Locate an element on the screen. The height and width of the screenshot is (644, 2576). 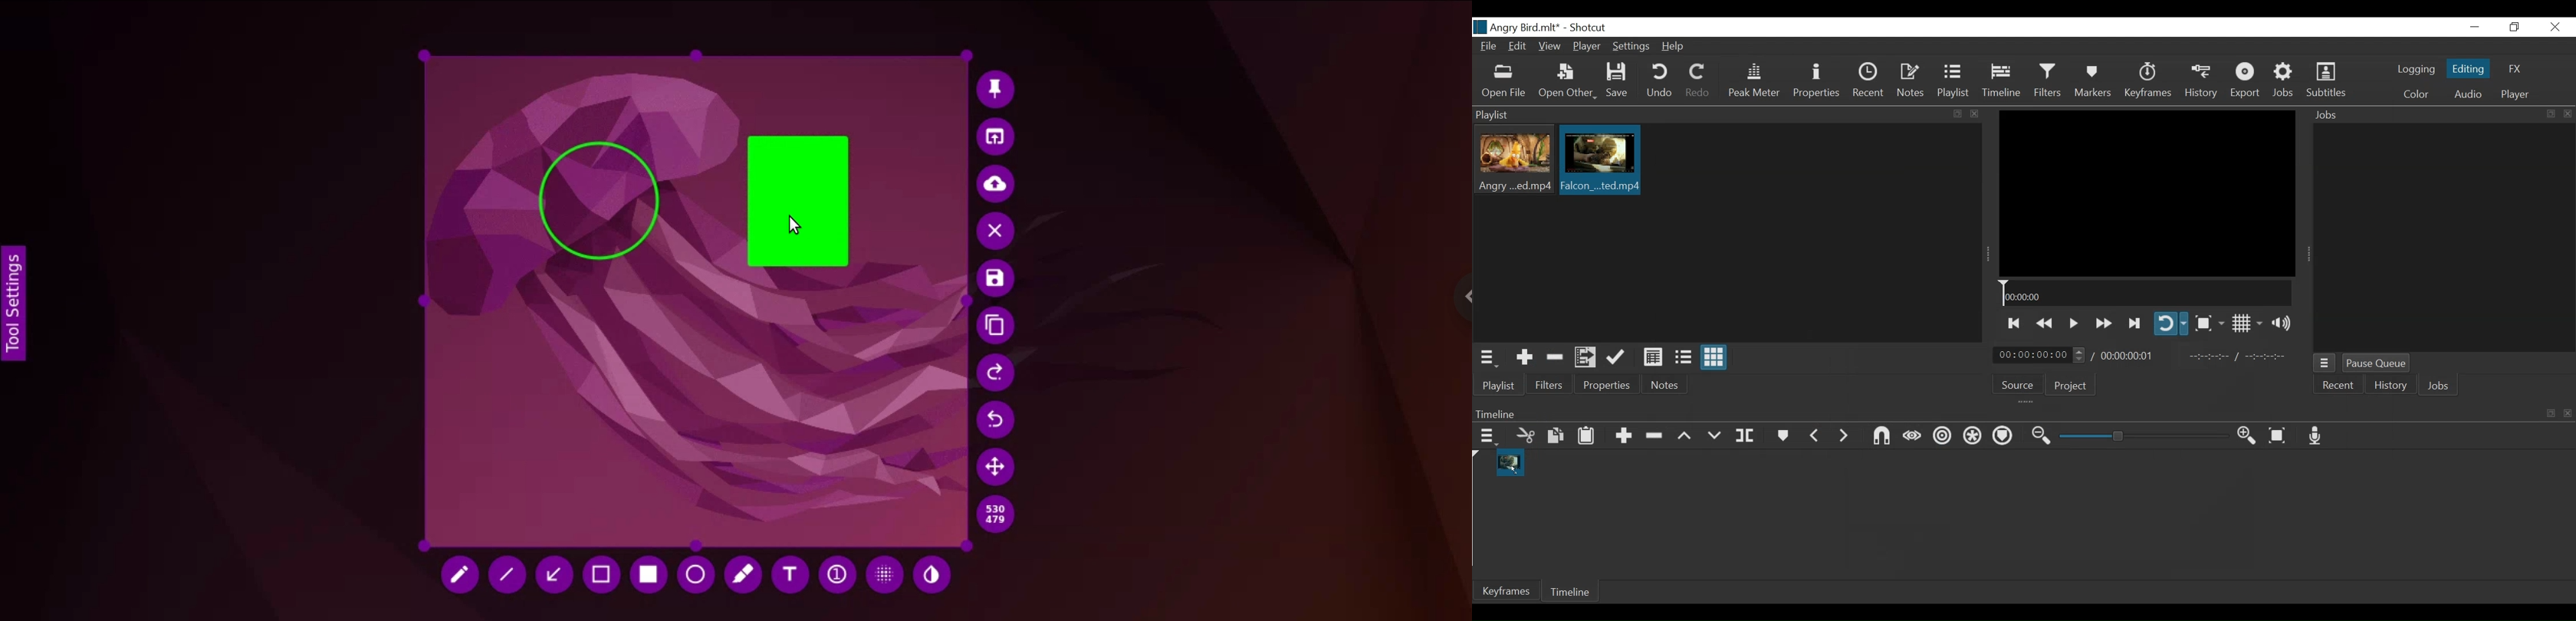
copy is located at coordinates (2550, 114).